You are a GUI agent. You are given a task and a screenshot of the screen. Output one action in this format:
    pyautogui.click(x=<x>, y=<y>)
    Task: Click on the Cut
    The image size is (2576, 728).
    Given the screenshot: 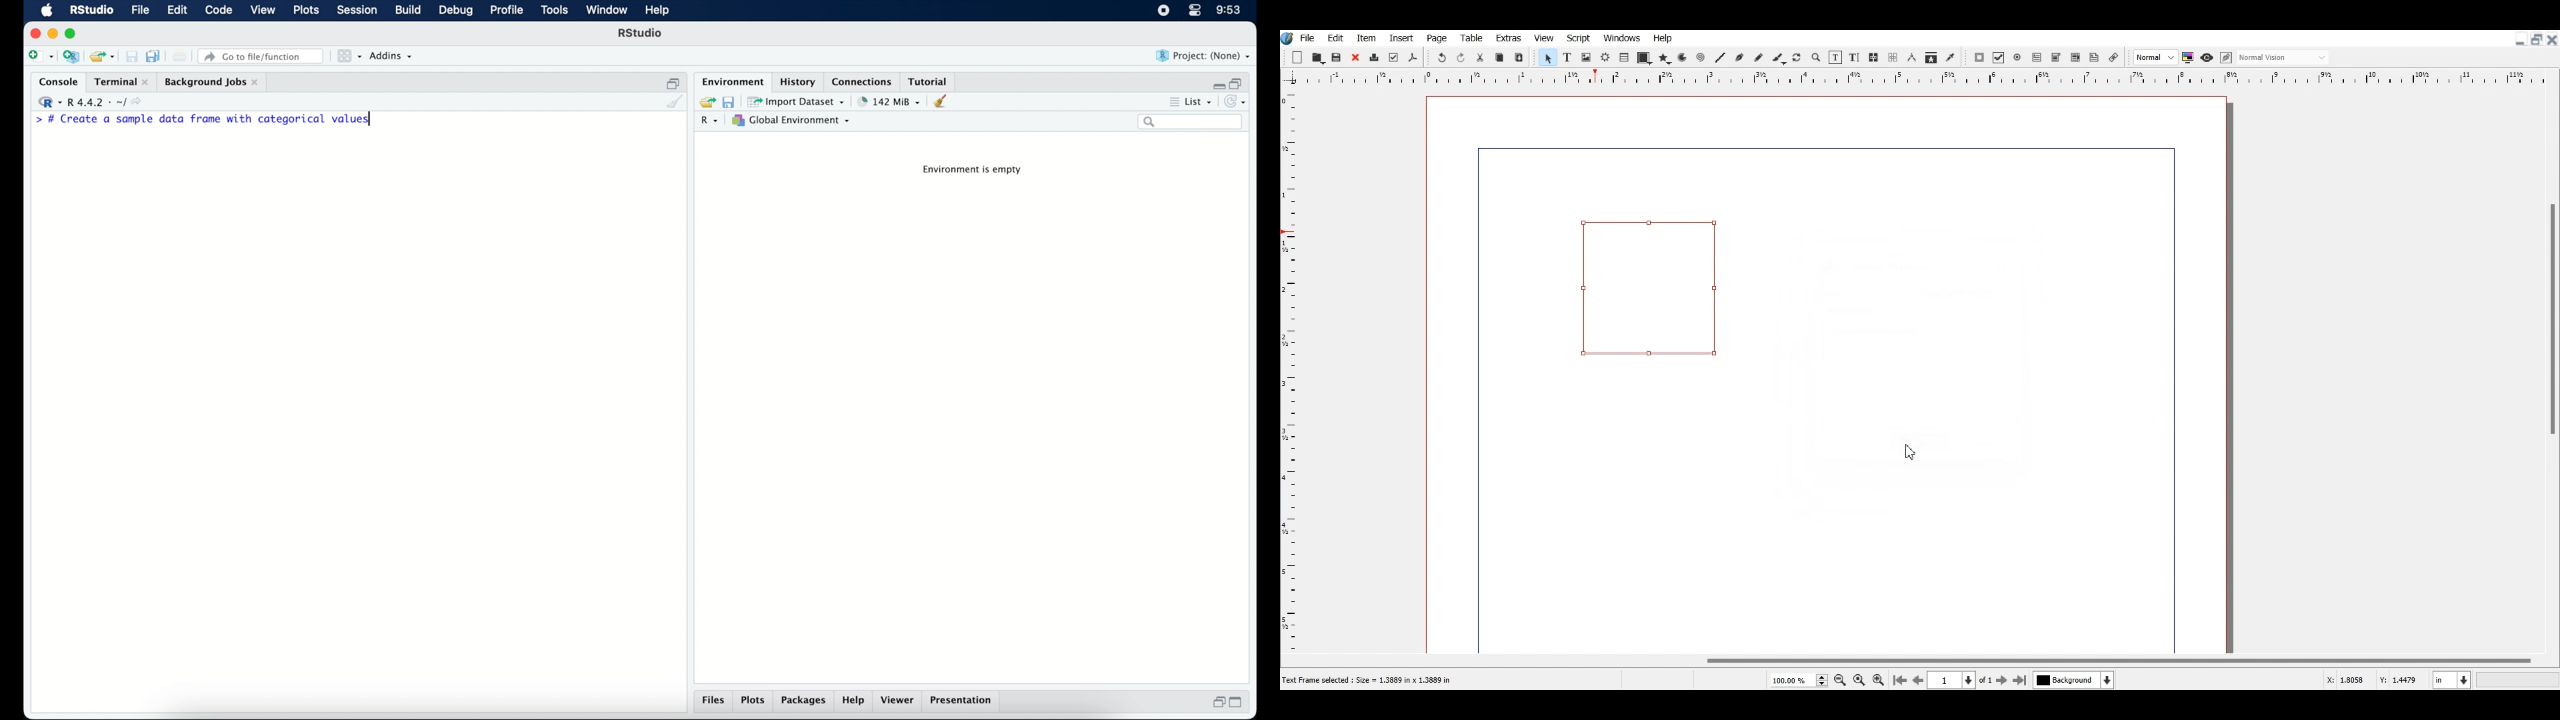 What is the action you would take?
    pyautogui.click(x=1480, y=57)
    